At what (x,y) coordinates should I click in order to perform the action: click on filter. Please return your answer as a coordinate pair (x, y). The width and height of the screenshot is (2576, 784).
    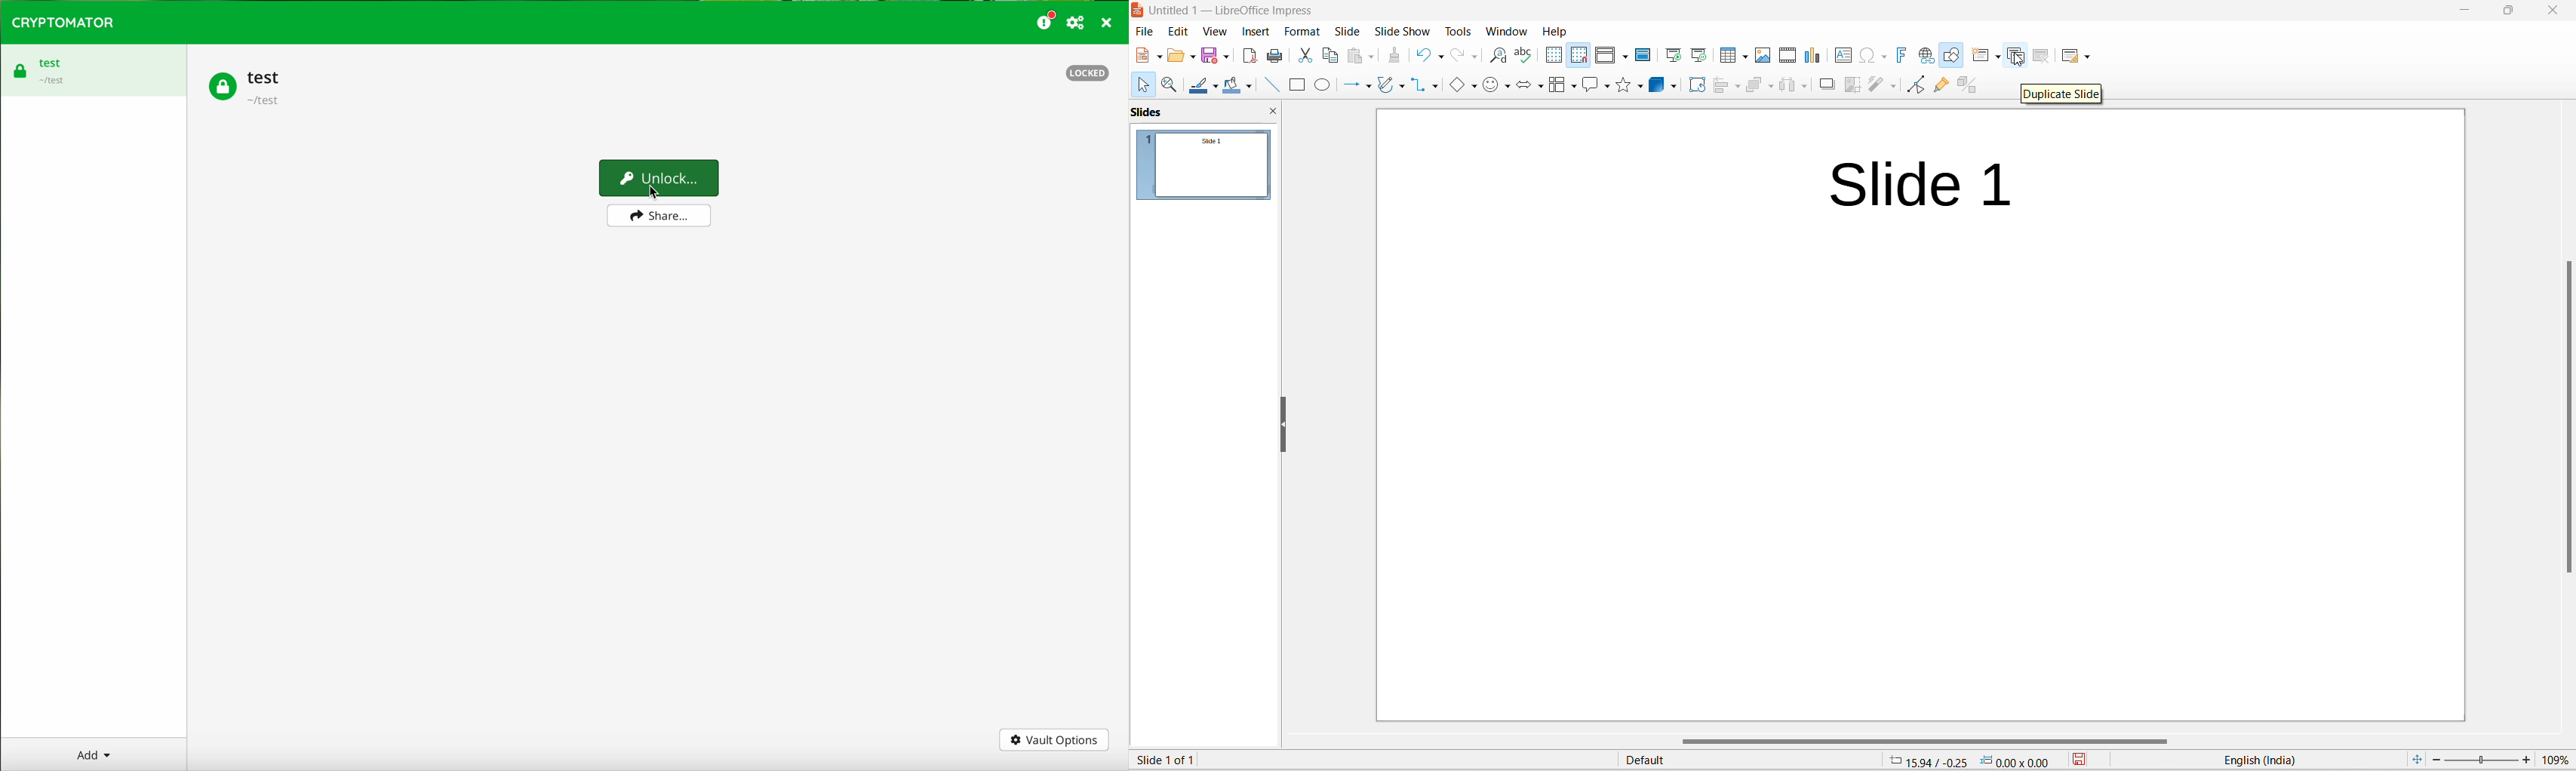
    Looking at the image, I should click on (1881, 87).